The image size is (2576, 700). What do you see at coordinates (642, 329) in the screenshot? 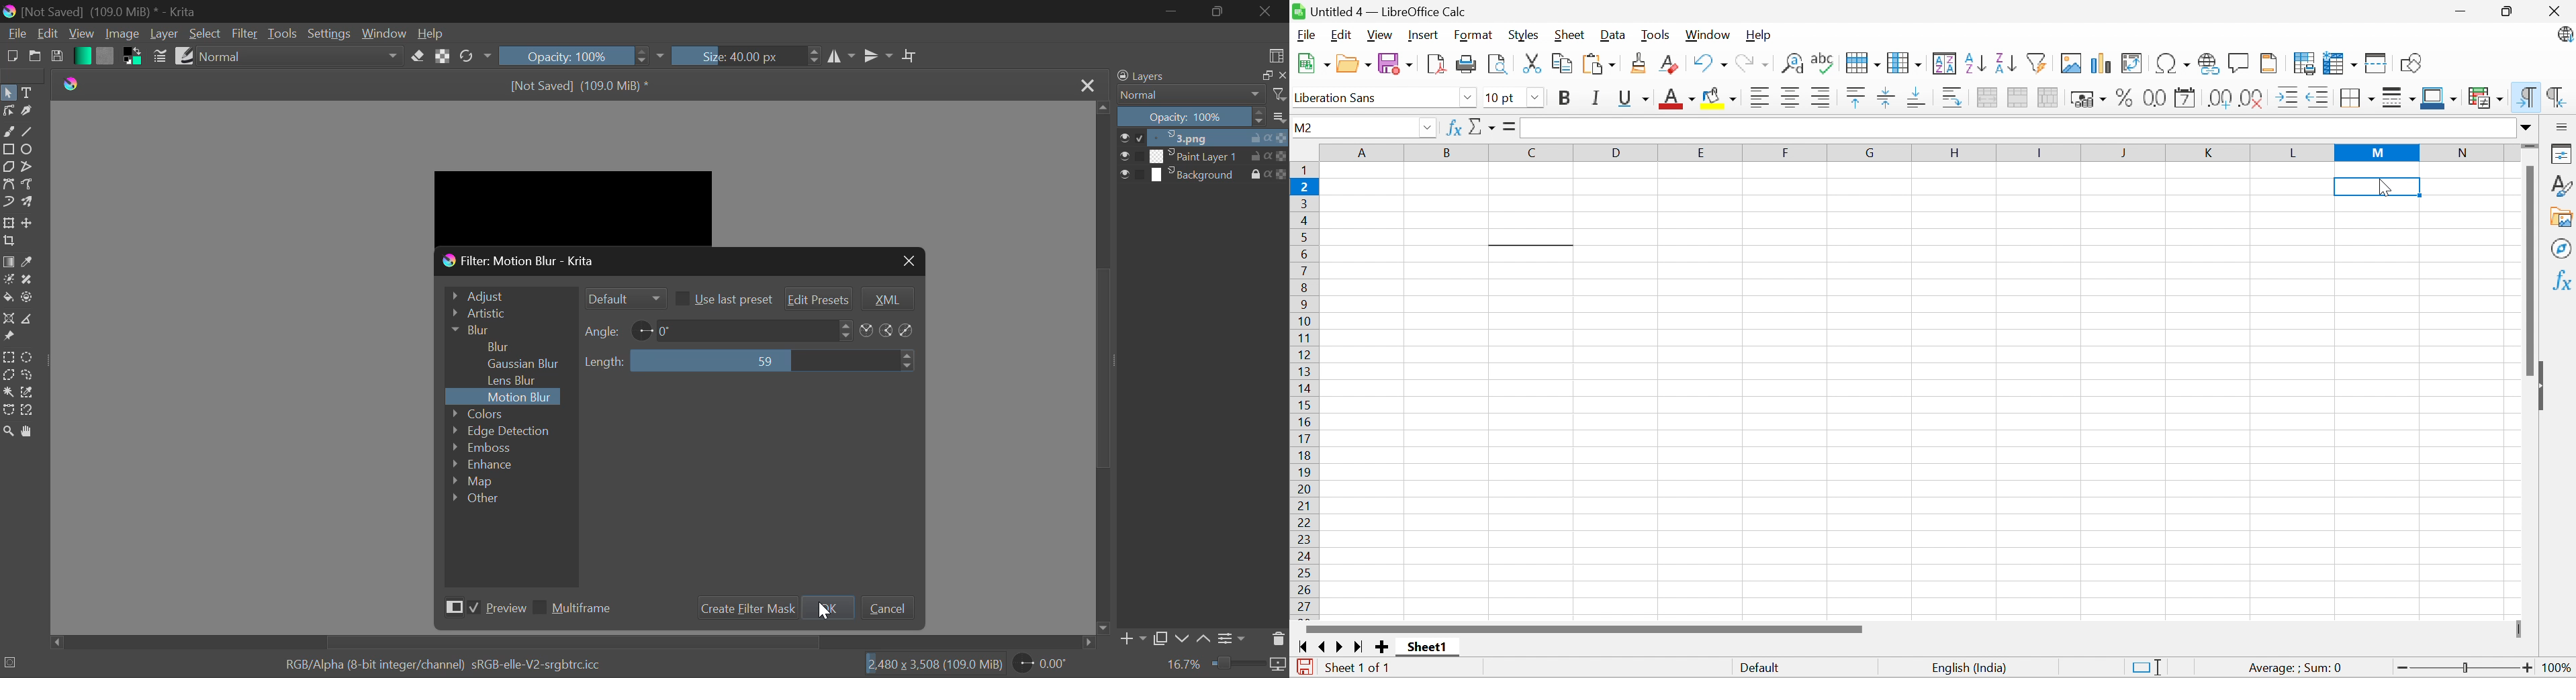
I see `angle indicator` at bounding box center [642, 329].